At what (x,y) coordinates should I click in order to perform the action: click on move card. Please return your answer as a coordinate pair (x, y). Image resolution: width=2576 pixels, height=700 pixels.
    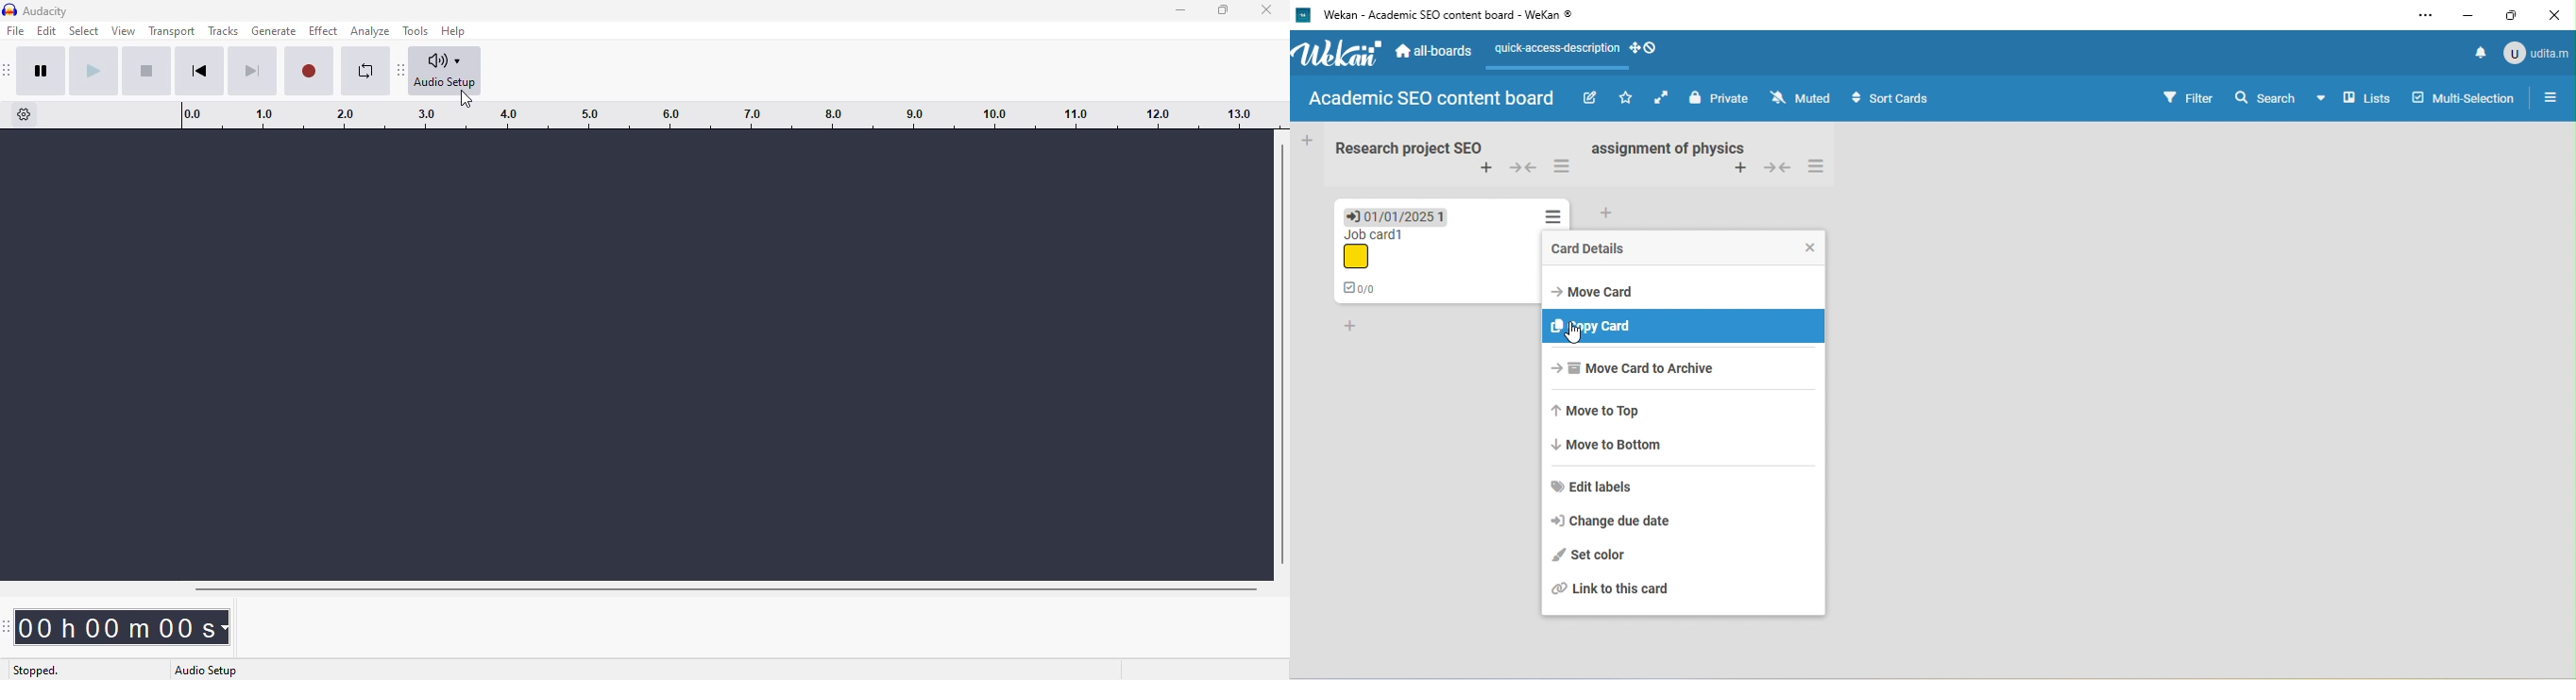
    Looking at the image, I should click on (1599, 289).